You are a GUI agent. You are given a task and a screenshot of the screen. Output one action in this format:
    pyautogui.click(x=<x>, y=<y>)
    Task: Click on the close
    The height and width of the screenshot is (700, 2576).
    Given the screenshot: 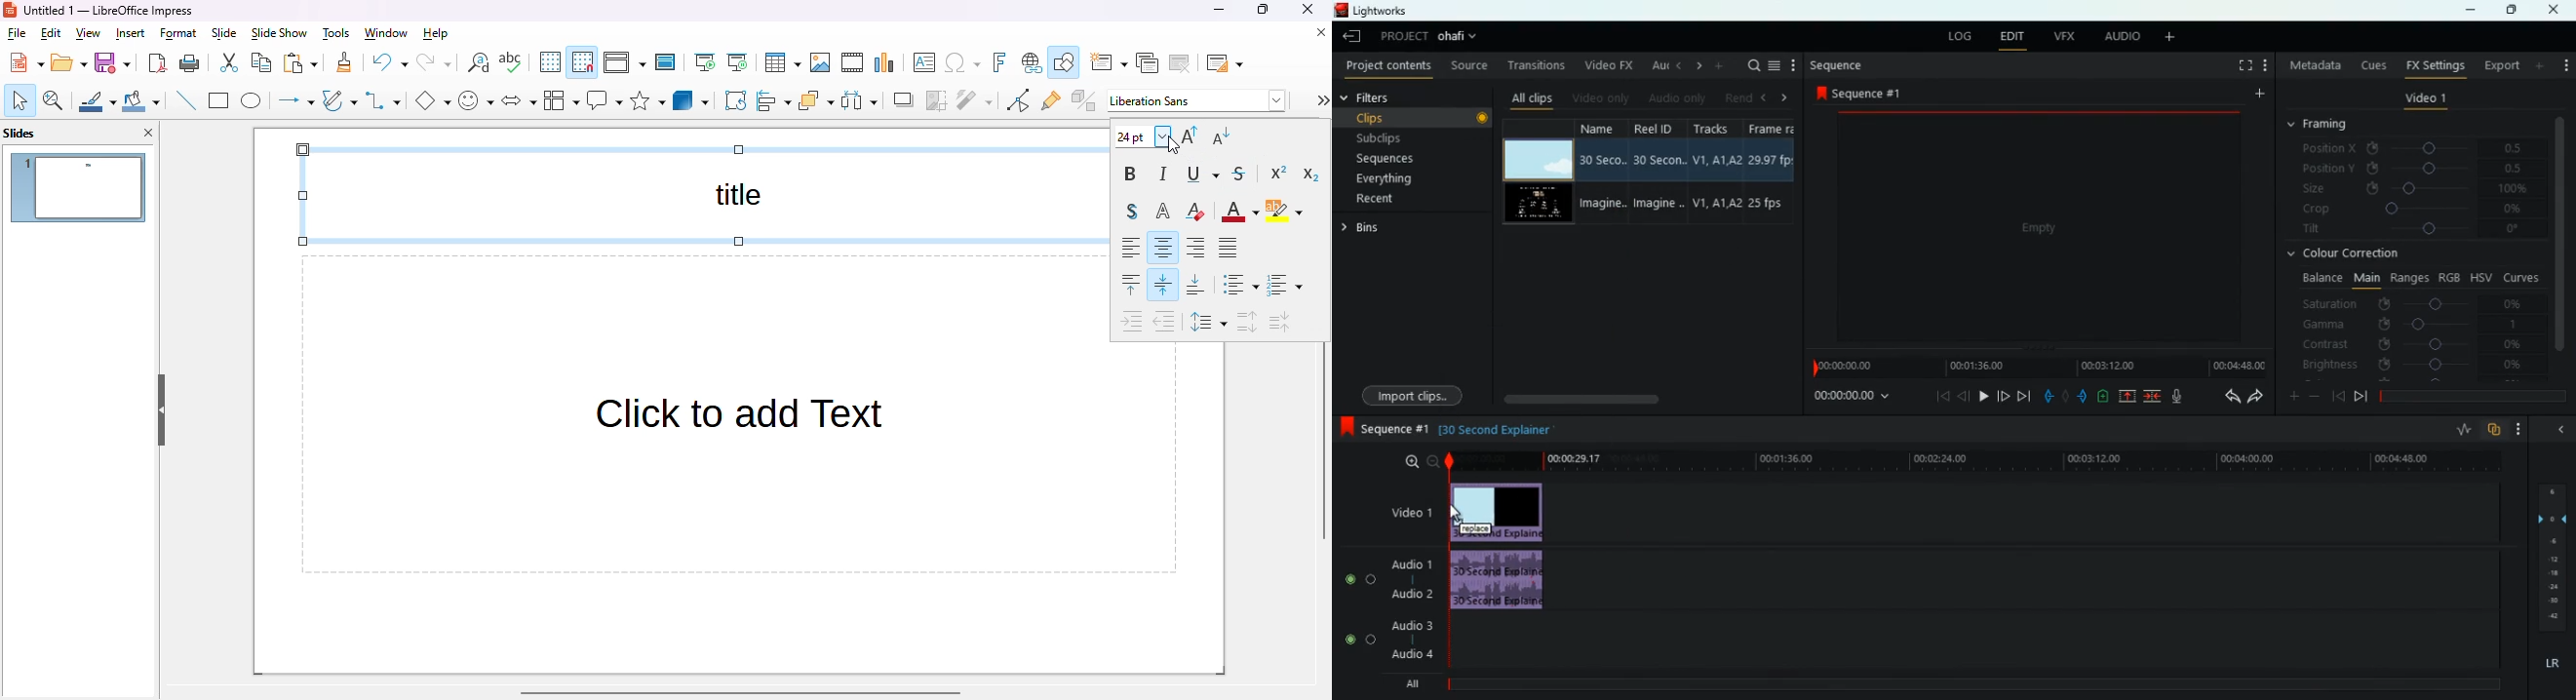 What is the action you would take?
    pyautogui.click(x=1308, y=10)
    